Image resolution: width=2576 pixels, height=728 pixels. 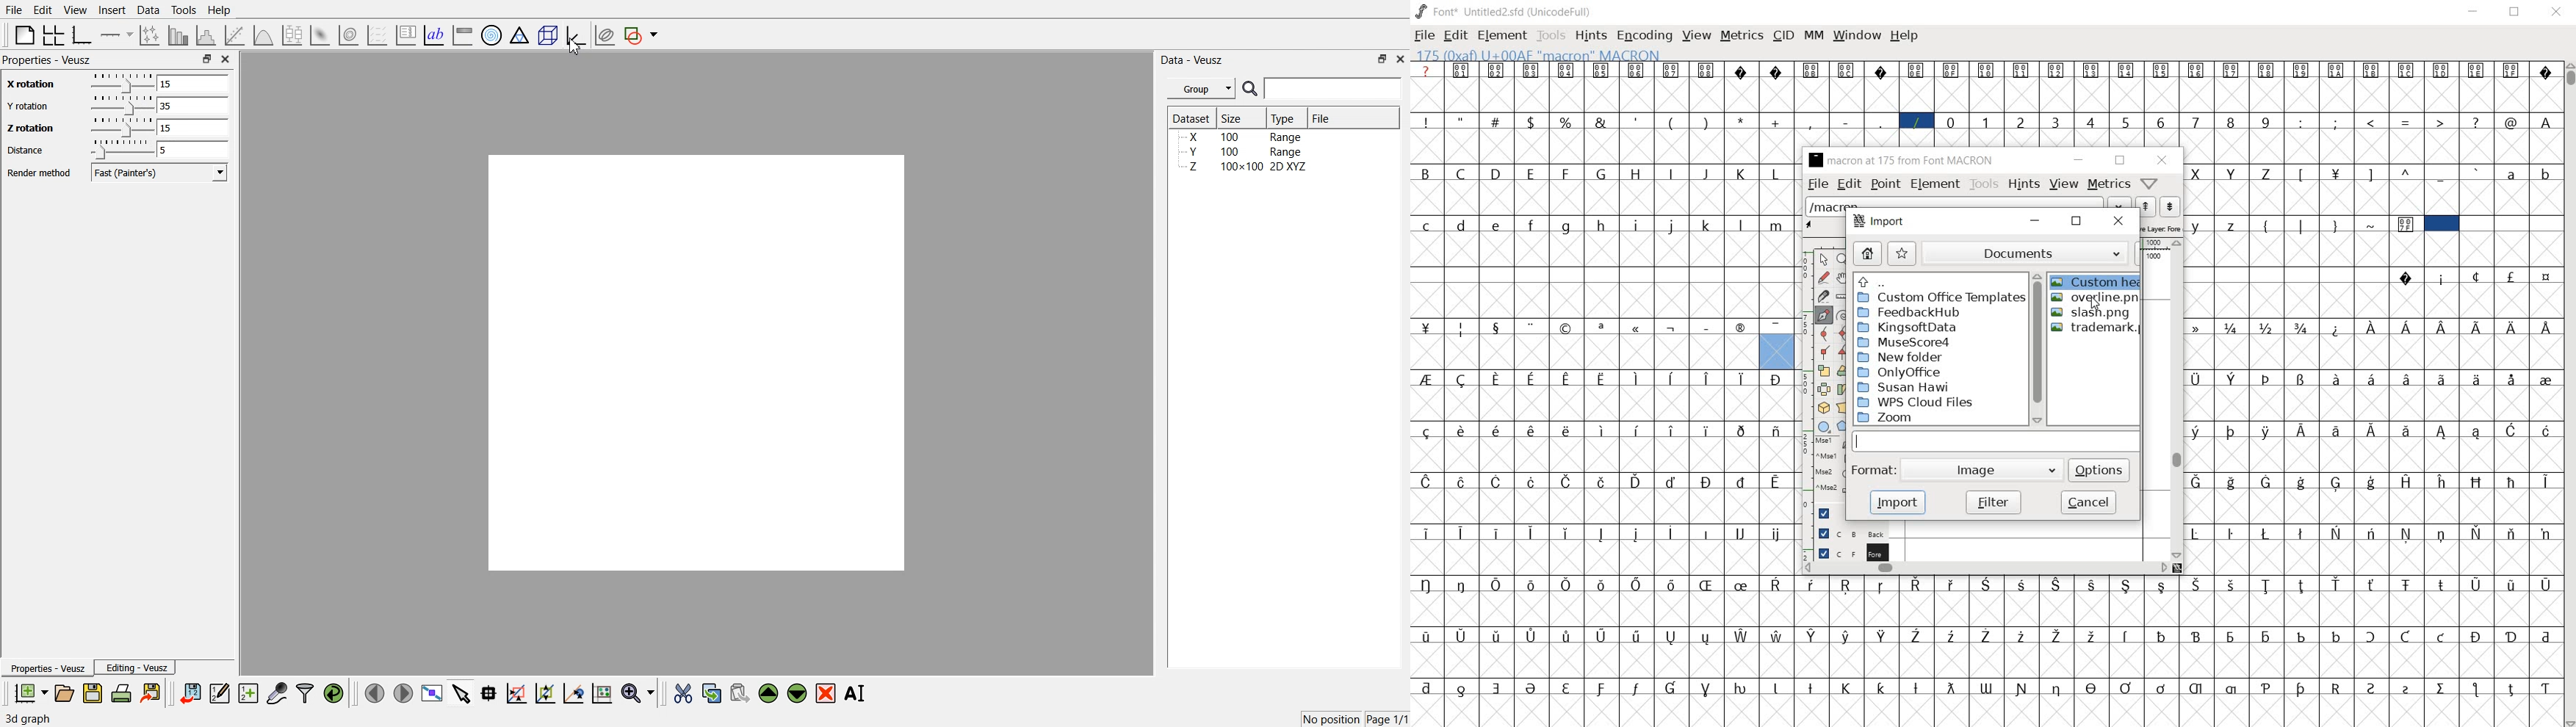 I want to click on Symbol, so click(x=1640, y=584).